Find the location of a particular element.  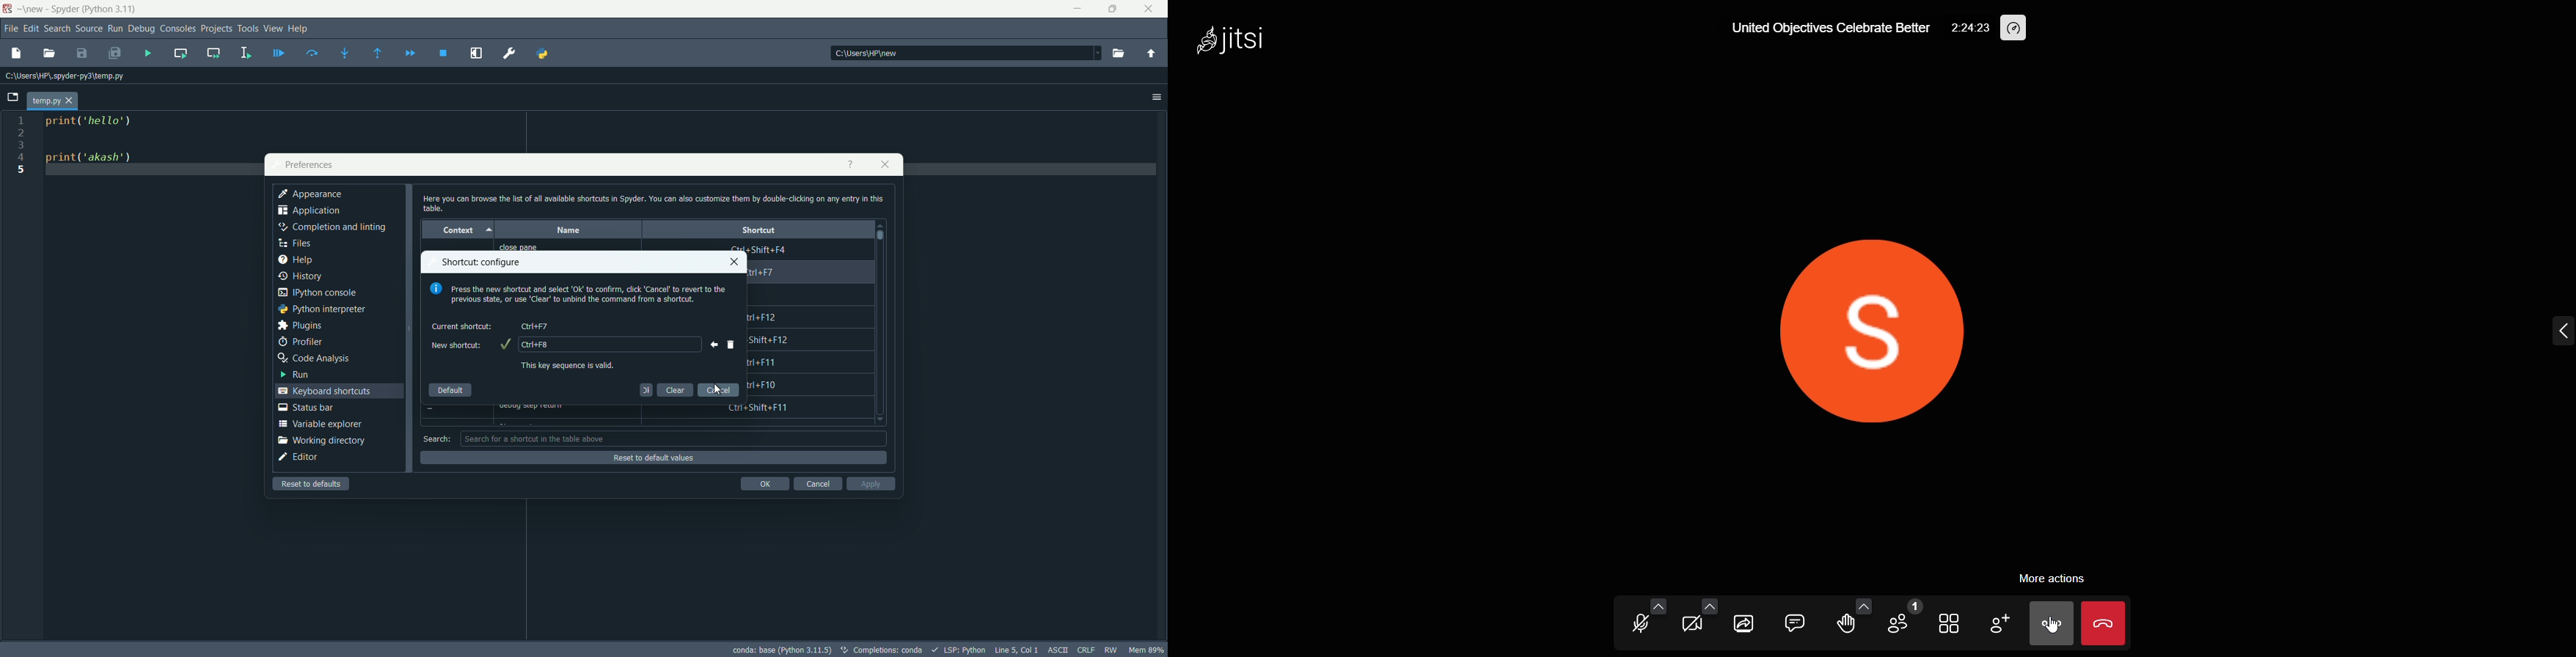

app name is located at coordinates (78, 10).